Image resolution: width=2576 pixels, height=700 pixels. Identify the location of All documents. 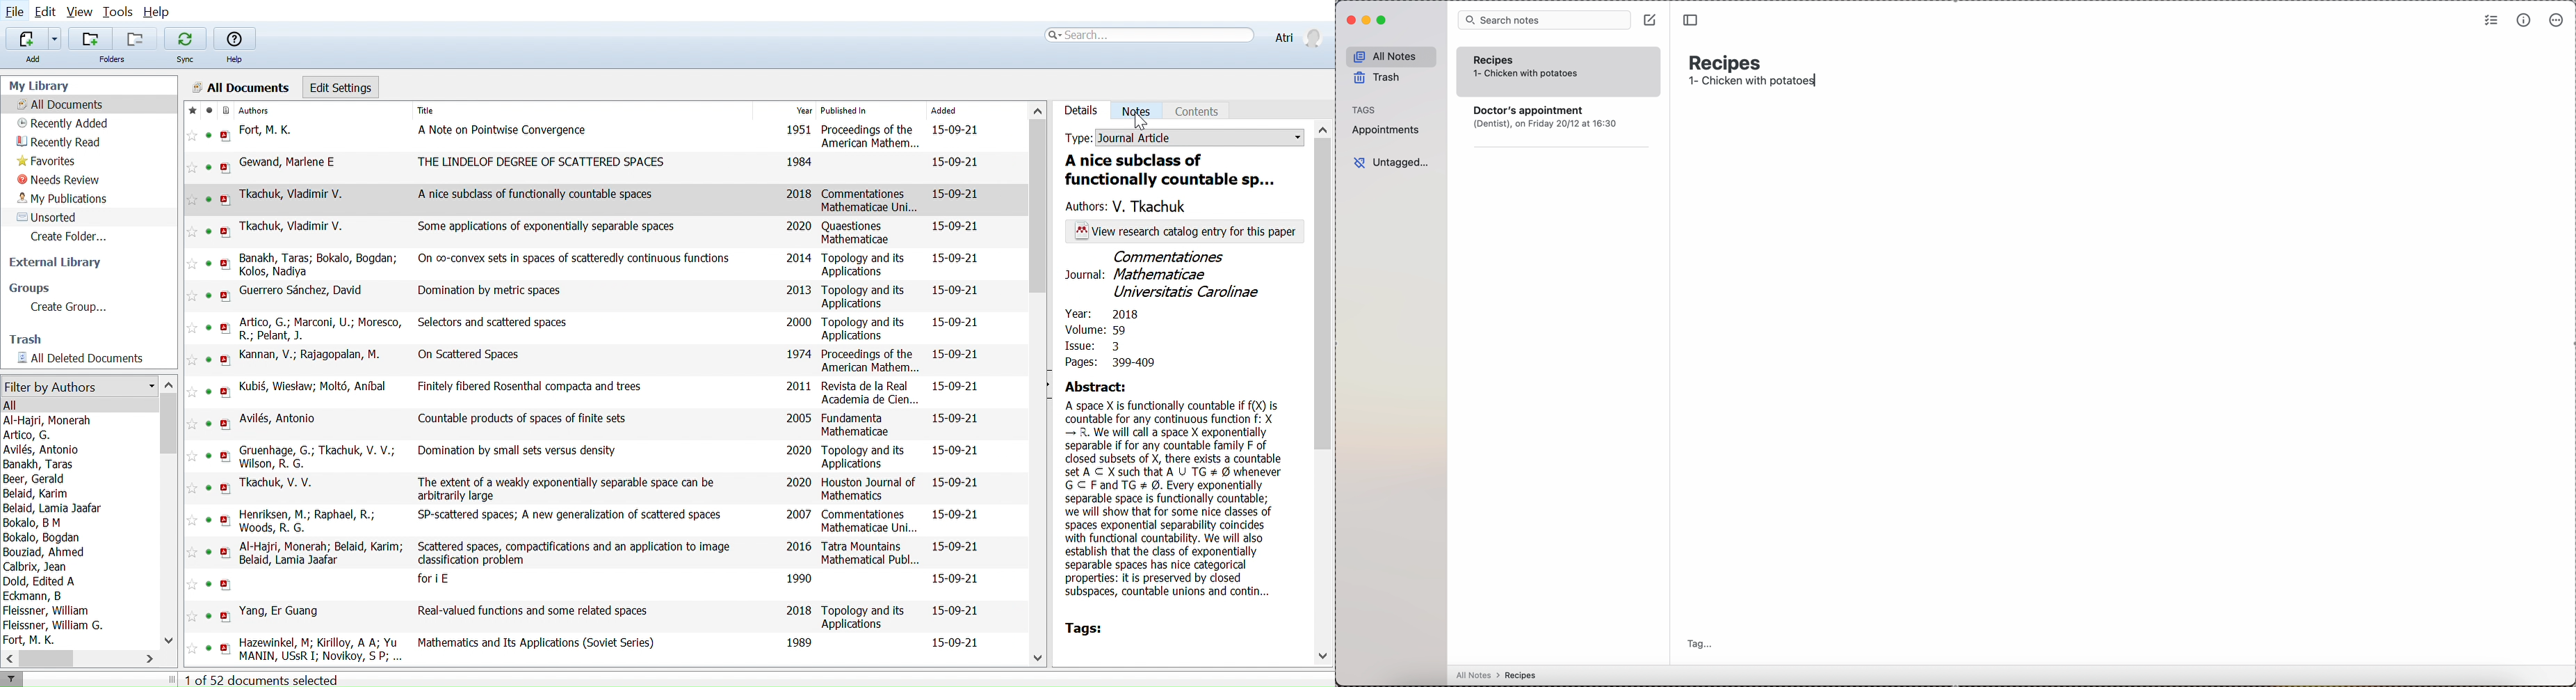
(60, 104).